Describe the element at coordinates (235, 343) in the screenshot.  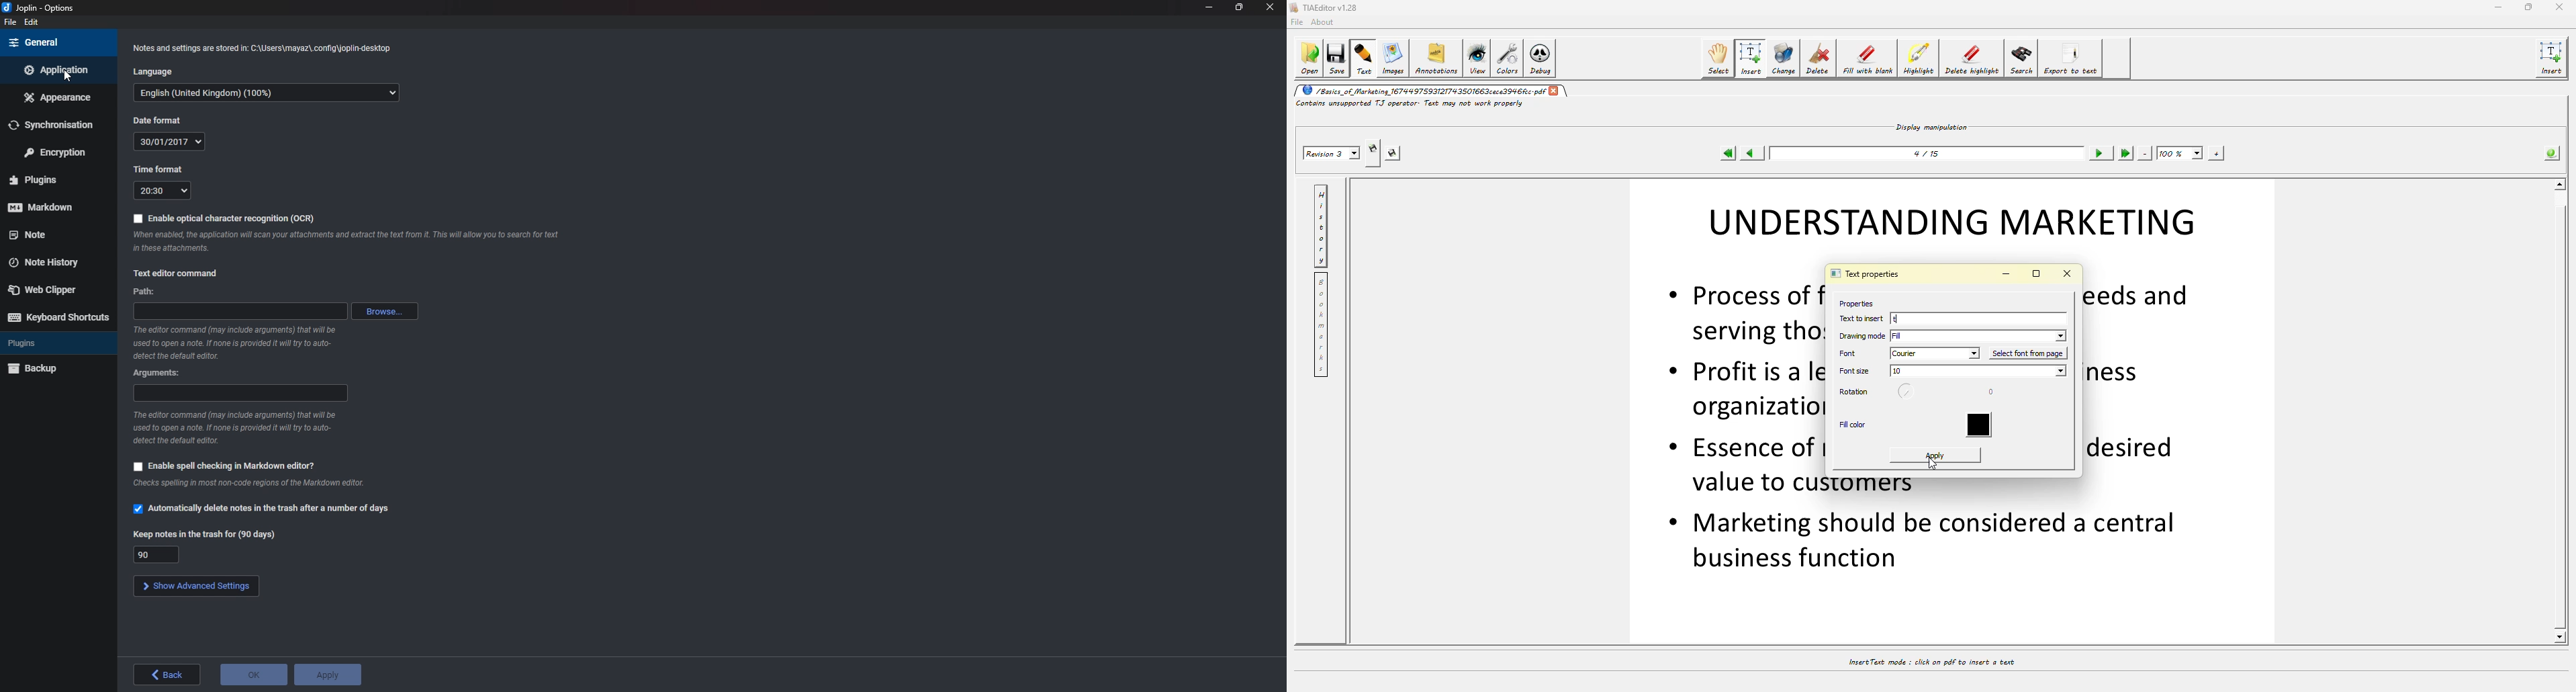
I see `info` at that location.